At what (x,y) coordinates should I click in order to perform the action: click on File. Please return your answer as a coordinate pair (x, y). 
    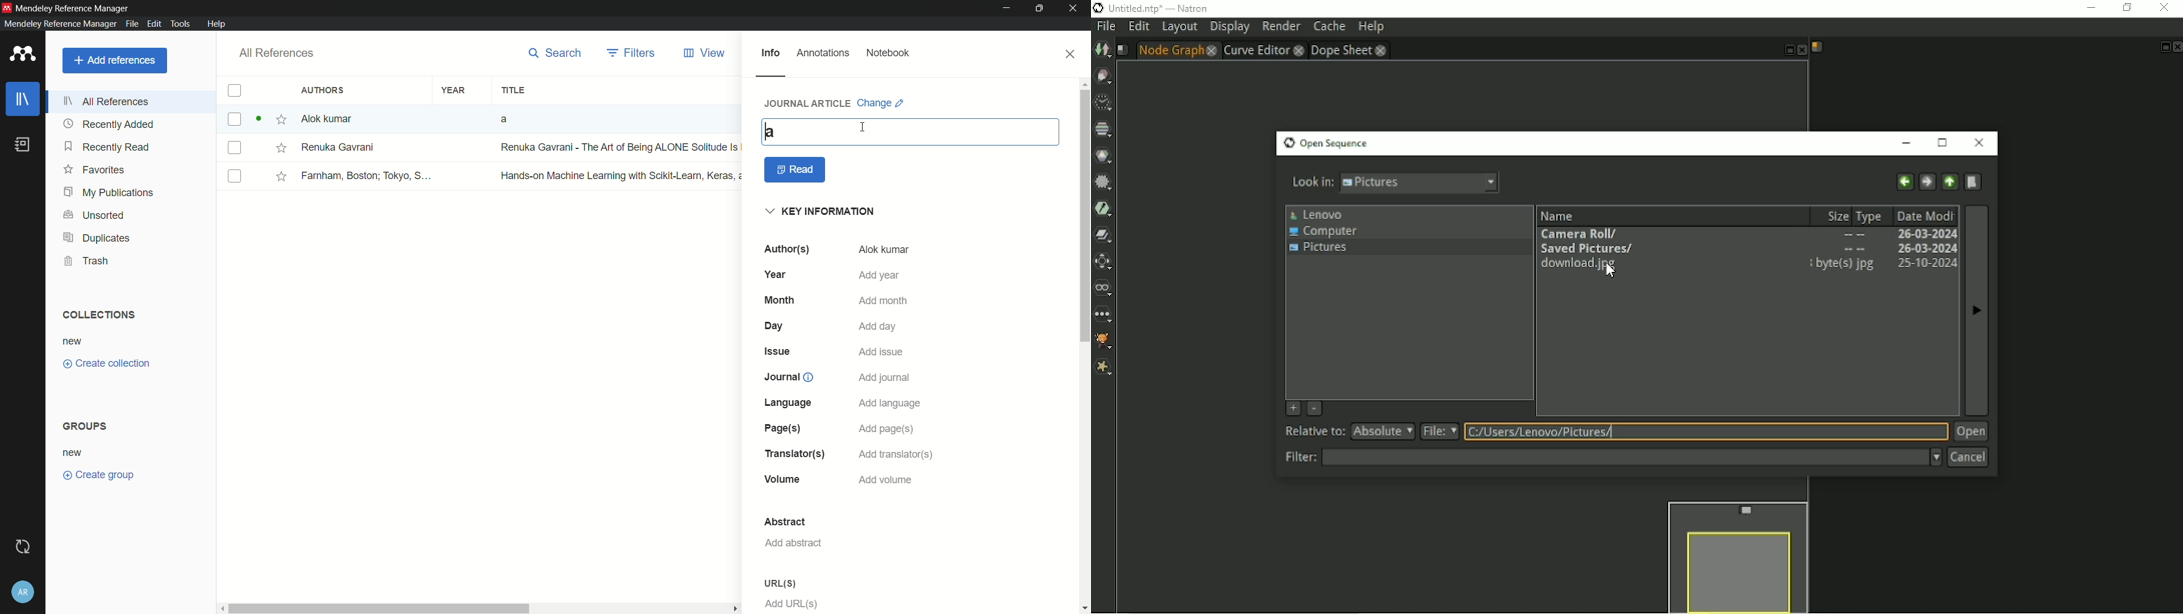
    Looking at the image, I should click on (1105, 27).